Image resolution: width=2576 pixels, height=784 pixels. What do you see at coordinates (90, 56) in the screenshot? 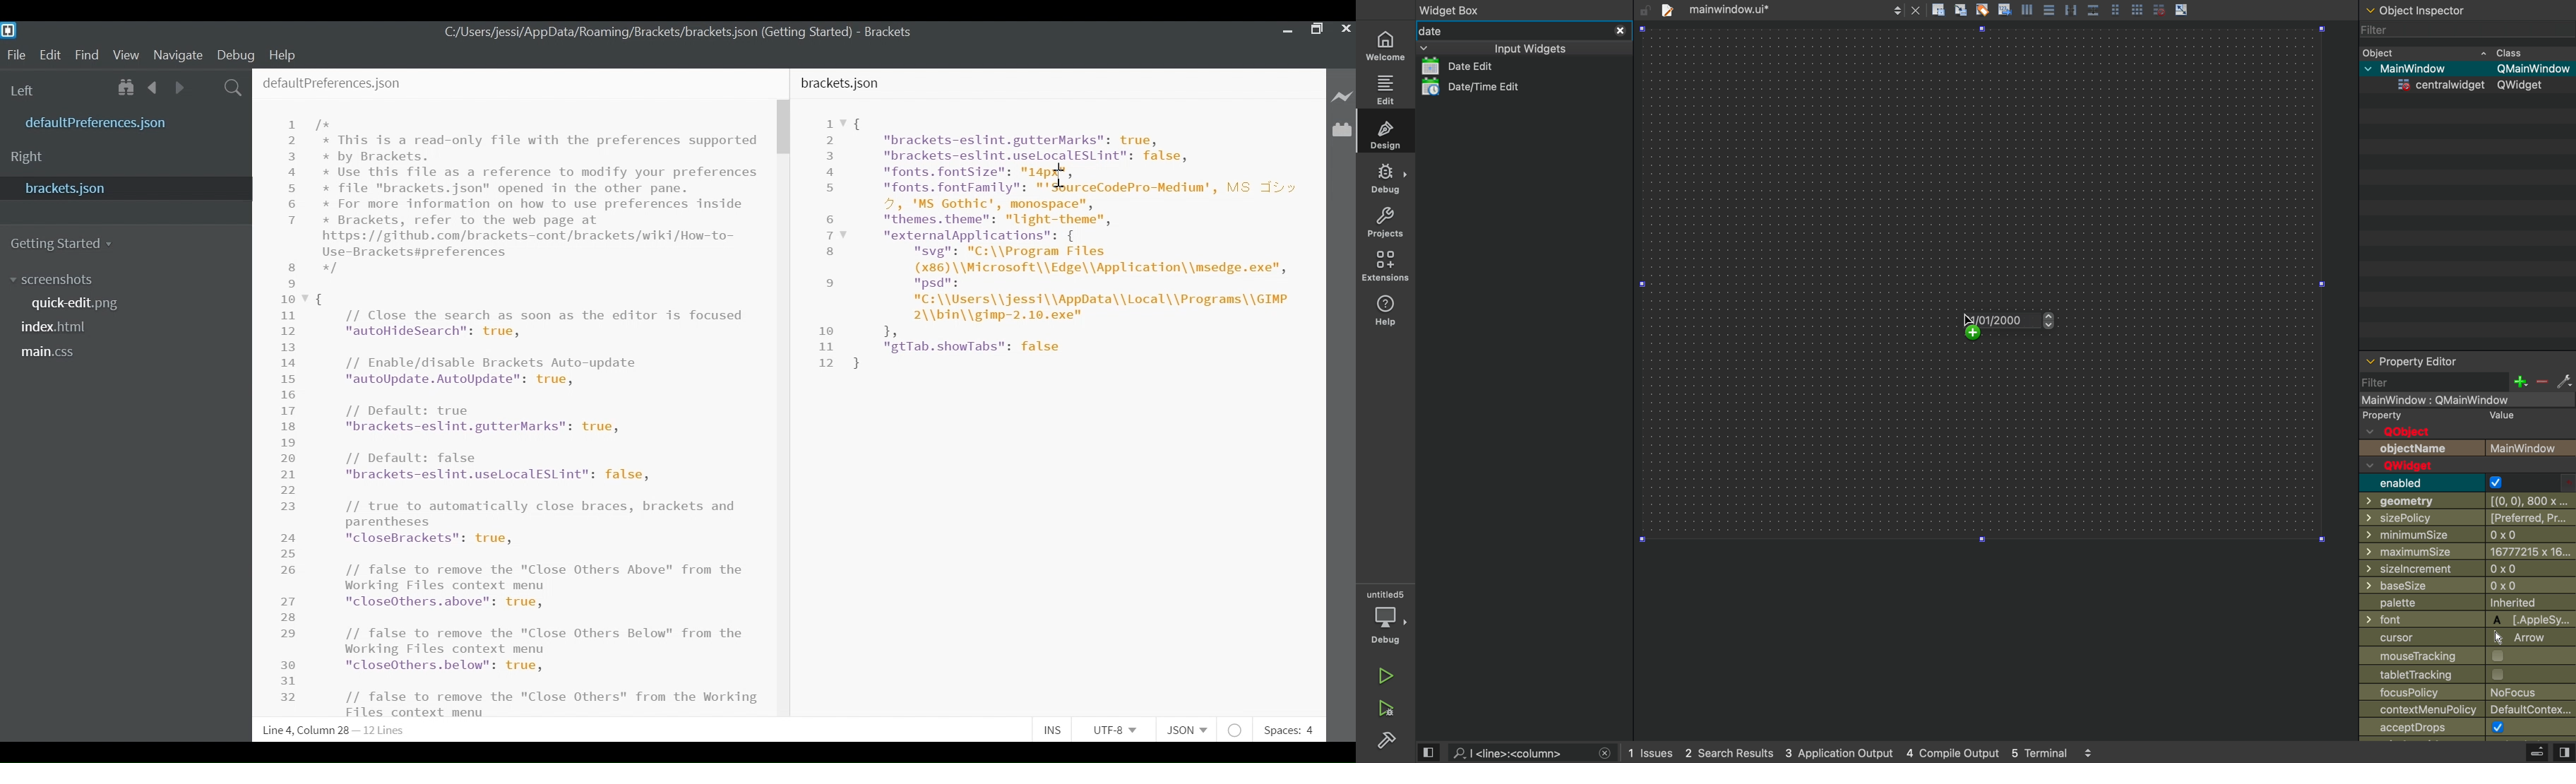
I see `Find` at bounding box center [90, 56].